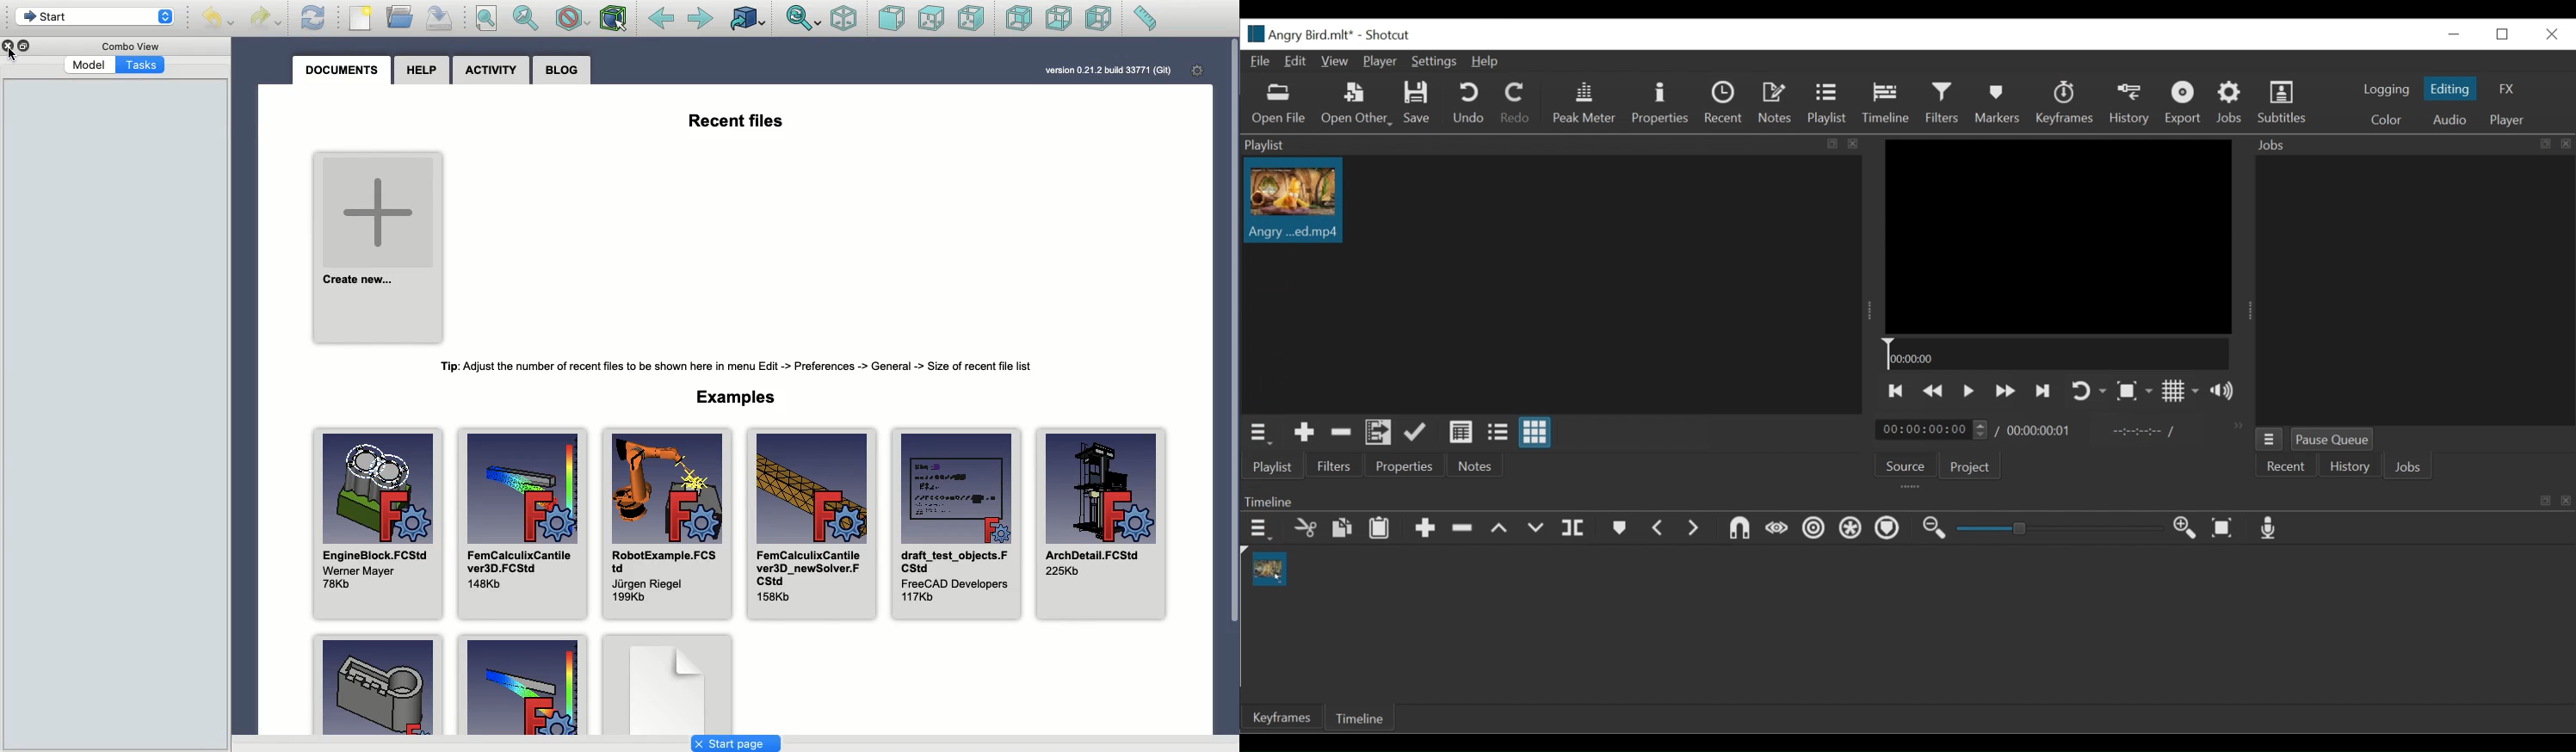 The image size is (2576, 756). I want to click on Shotcut, so click(1392, 34).